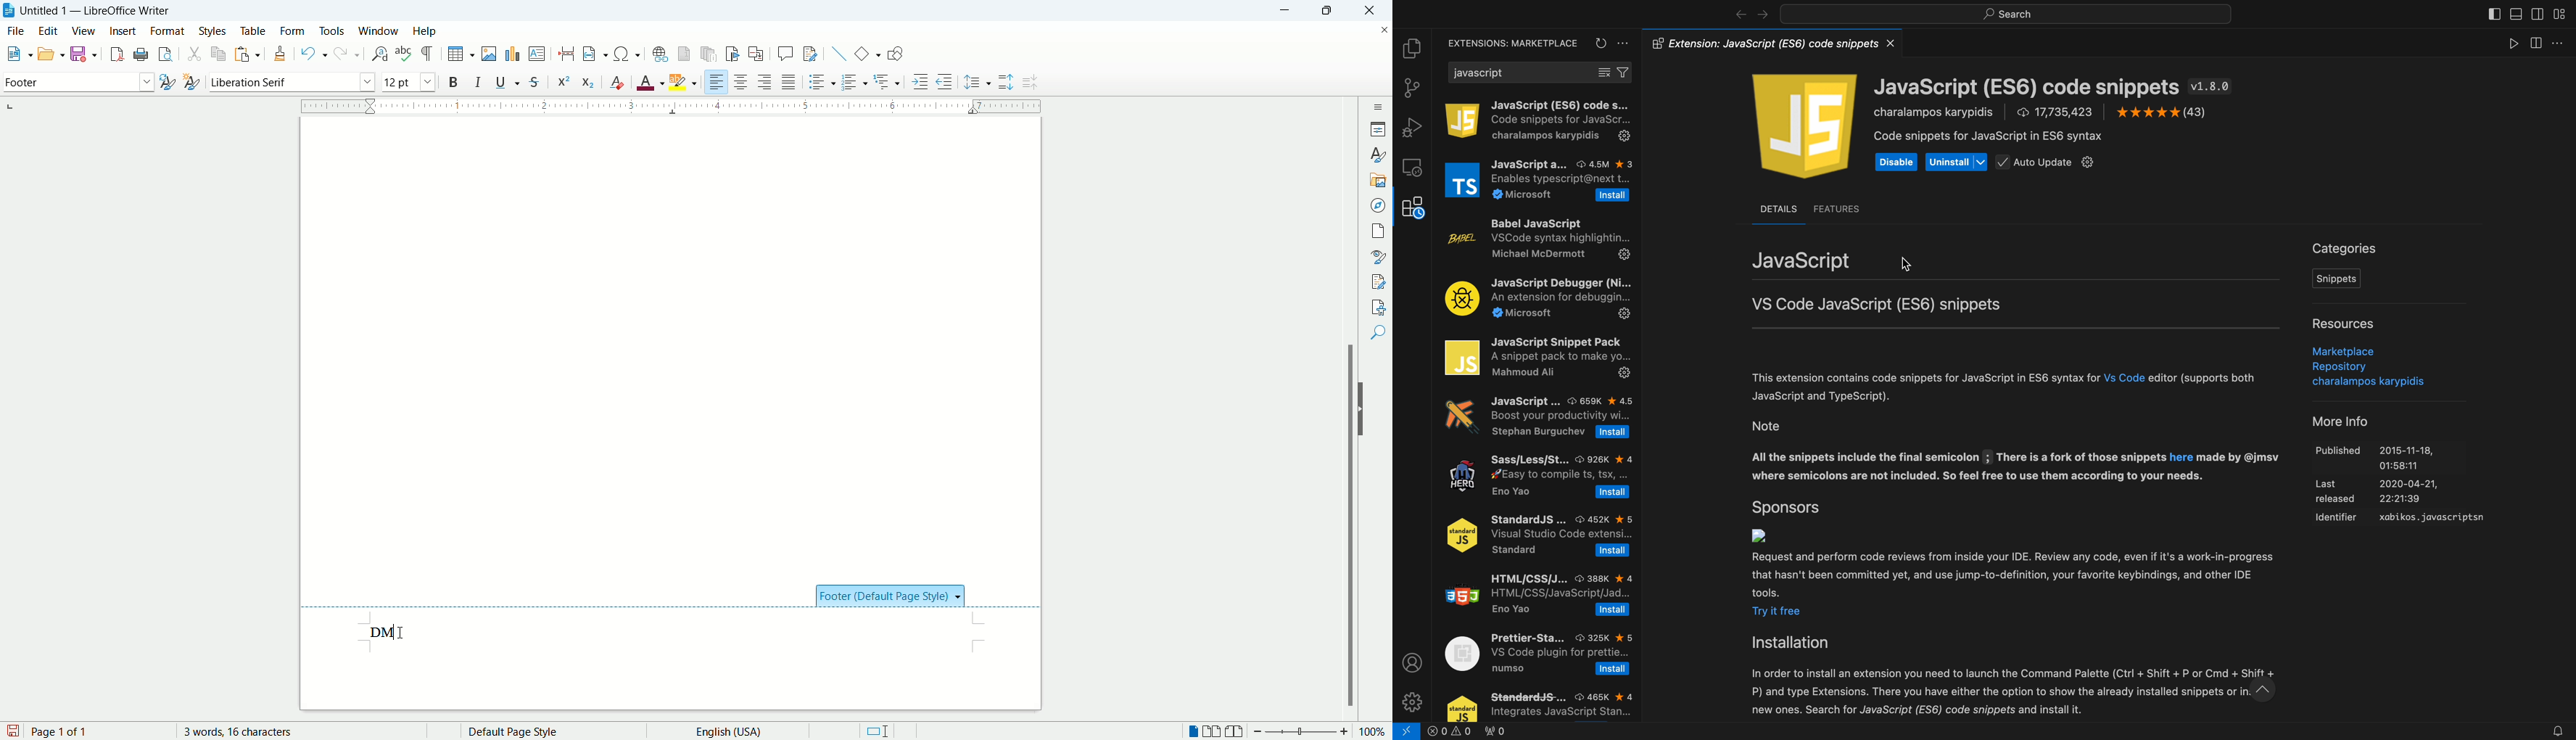 The height and width of the screenshot is (756, 2576). I want to click on subscript, so click(589, 83).